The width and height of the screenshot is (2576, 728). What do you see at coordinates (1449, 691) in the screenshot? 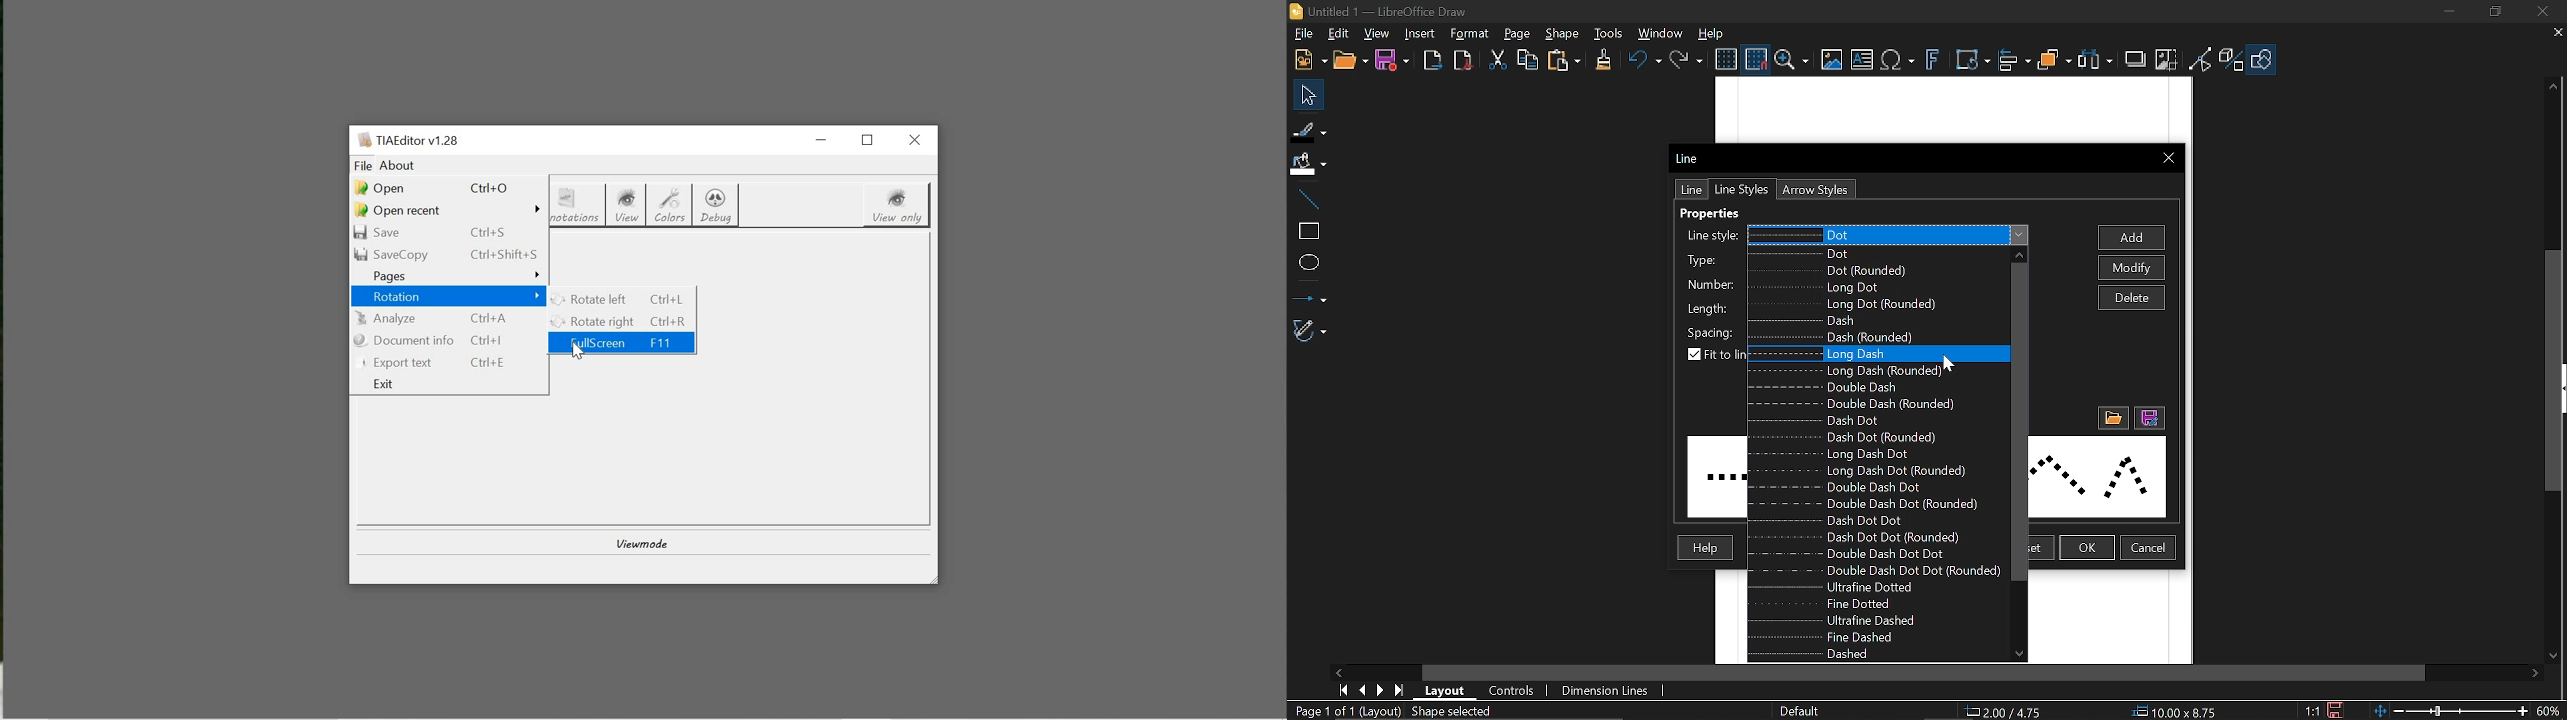
I see `Layout` at bounding box center [1449, 691].